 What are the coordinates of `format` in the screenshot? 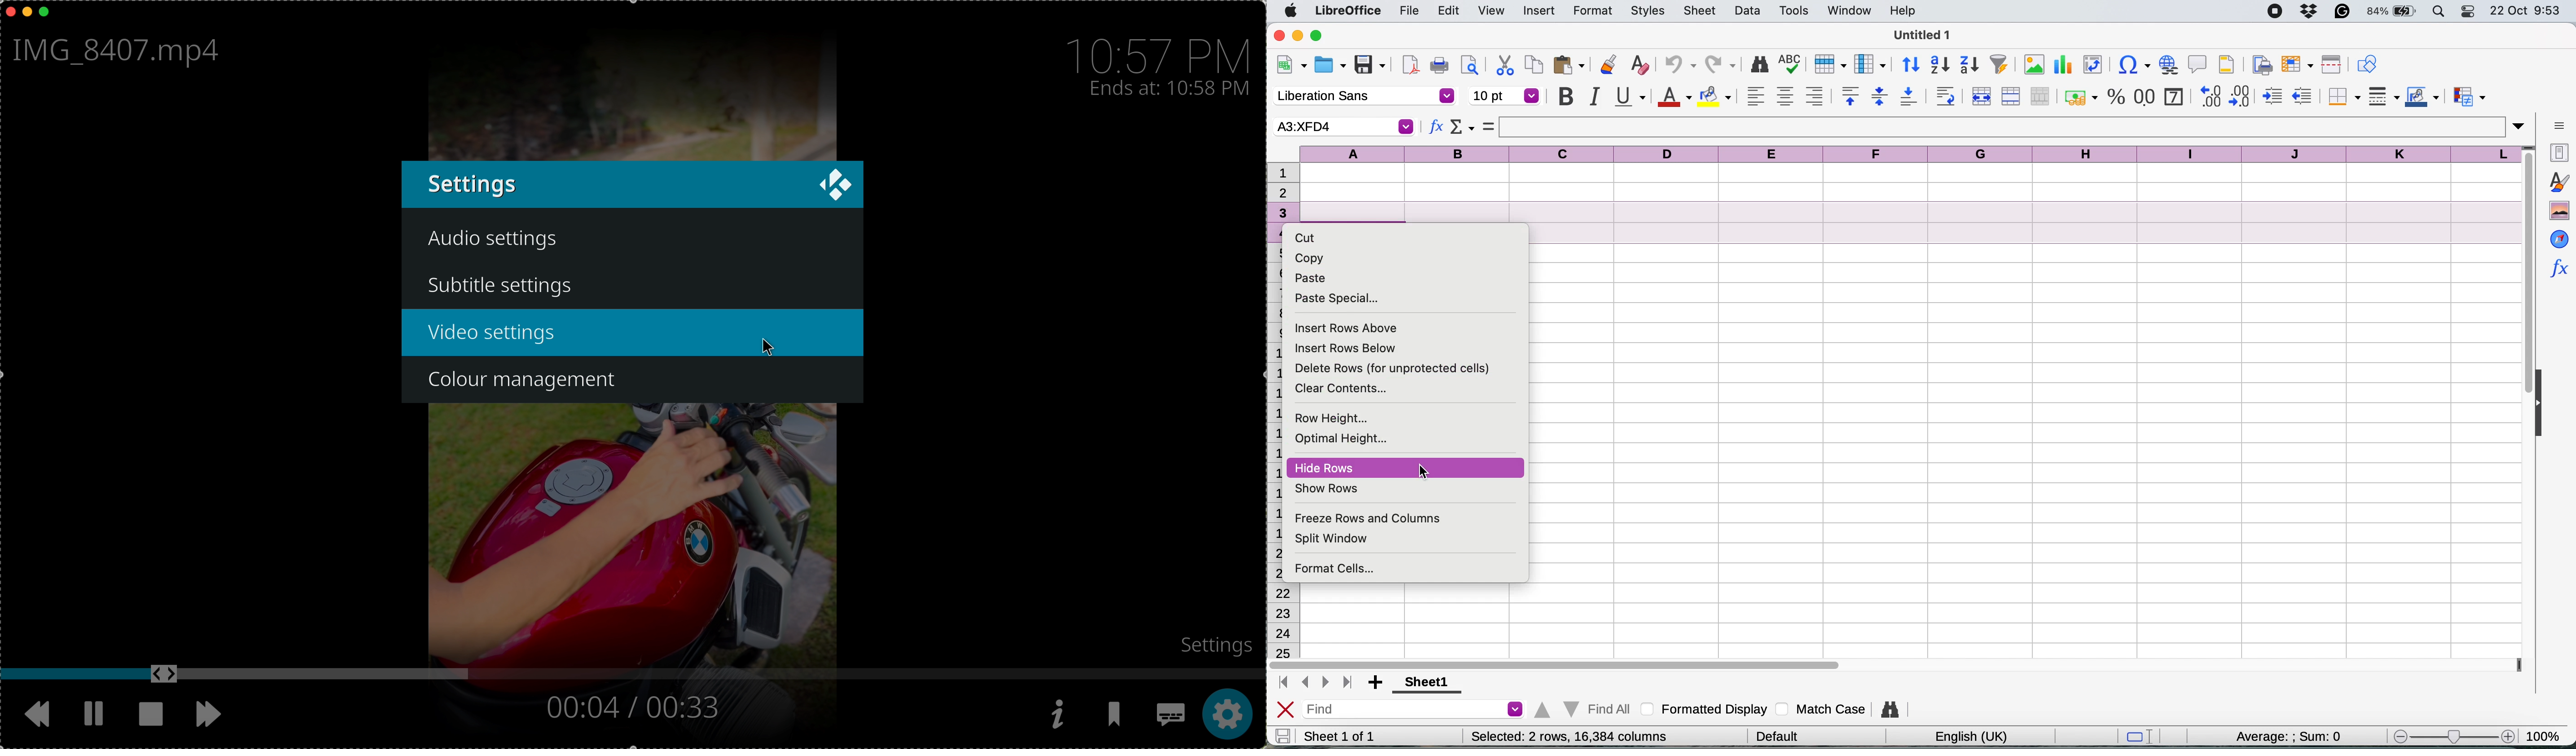 It's located at (1593, 12).